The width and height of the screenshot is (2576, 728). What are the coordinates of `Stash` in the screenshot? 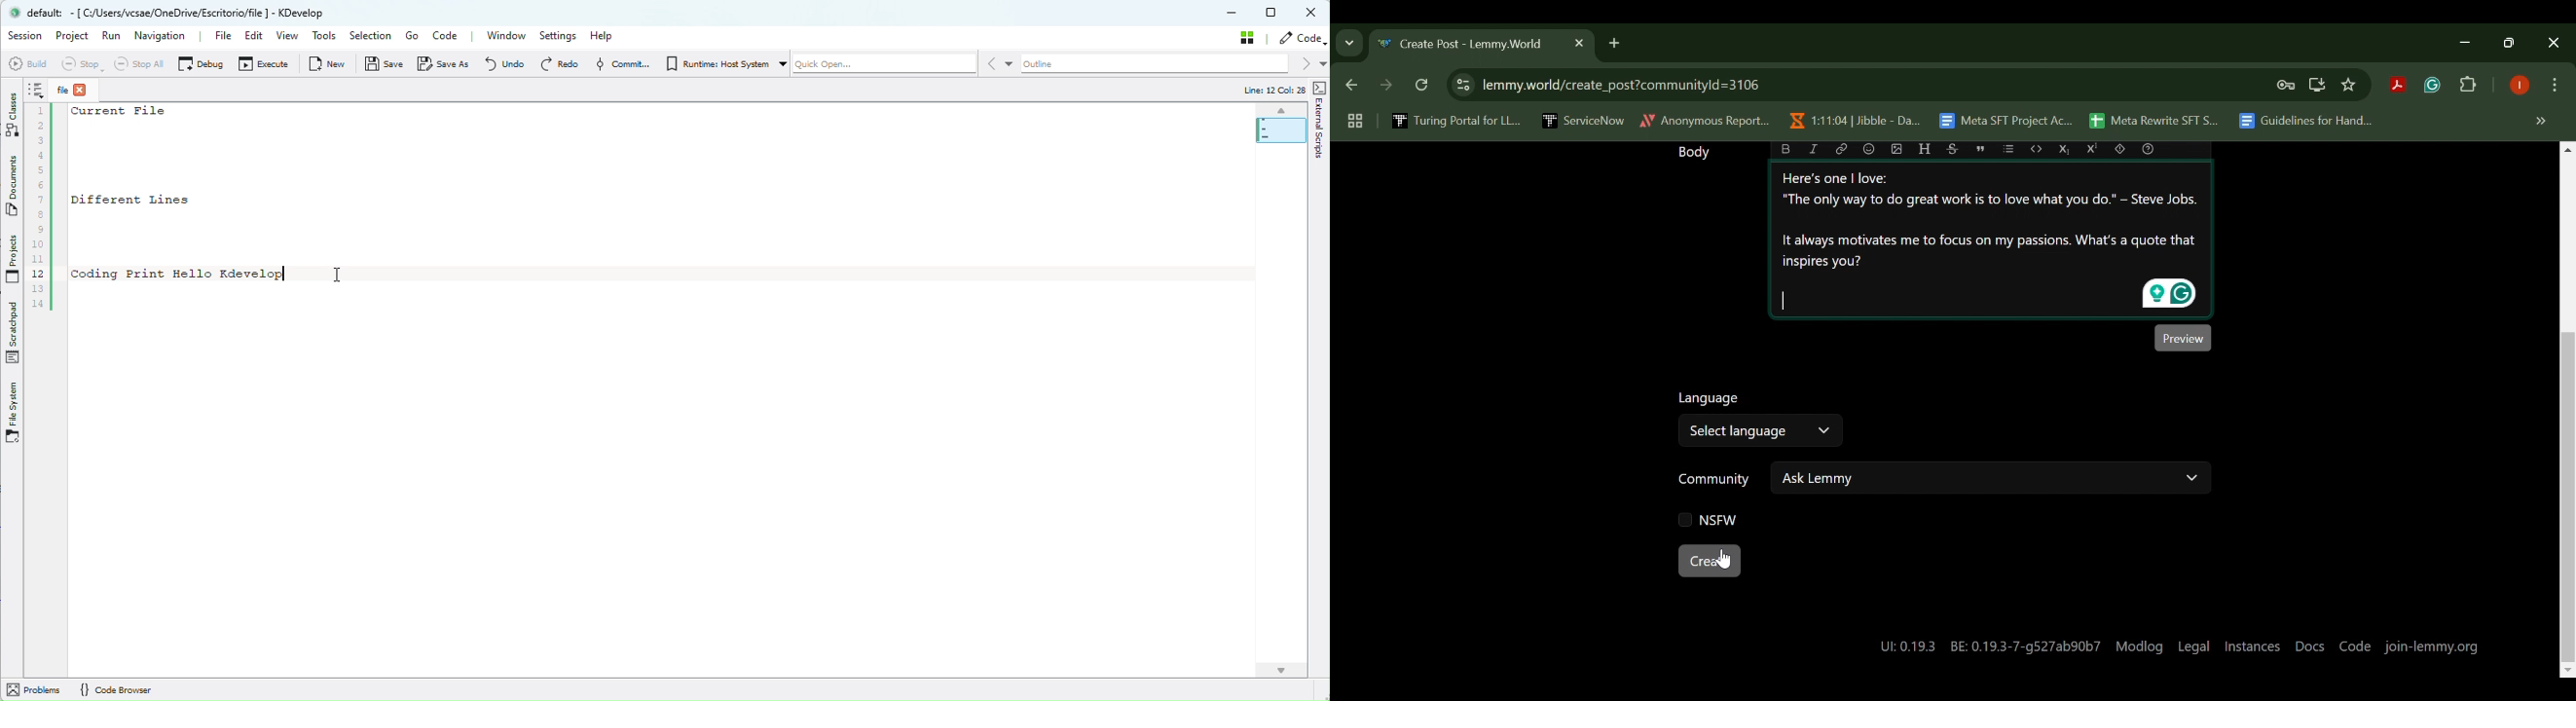 It's located at (1248, 37).